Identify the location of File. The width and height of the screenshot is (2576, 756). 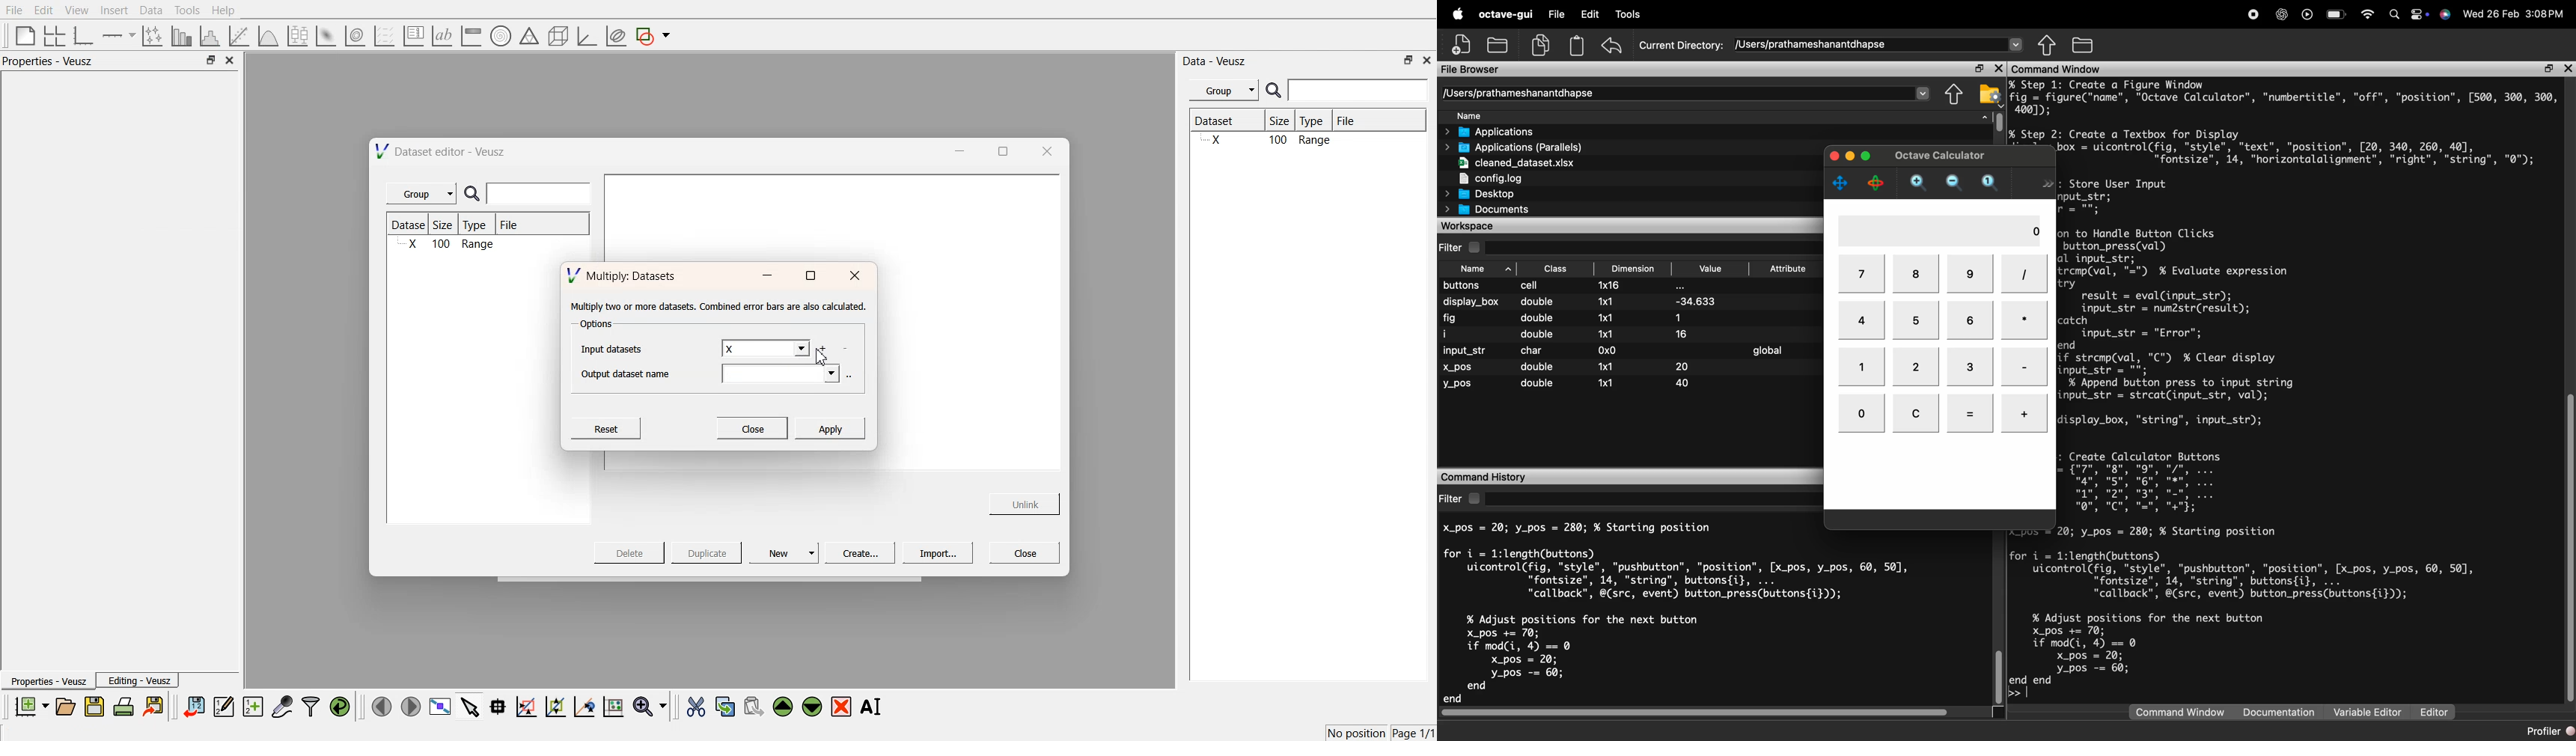
(1556, 14).